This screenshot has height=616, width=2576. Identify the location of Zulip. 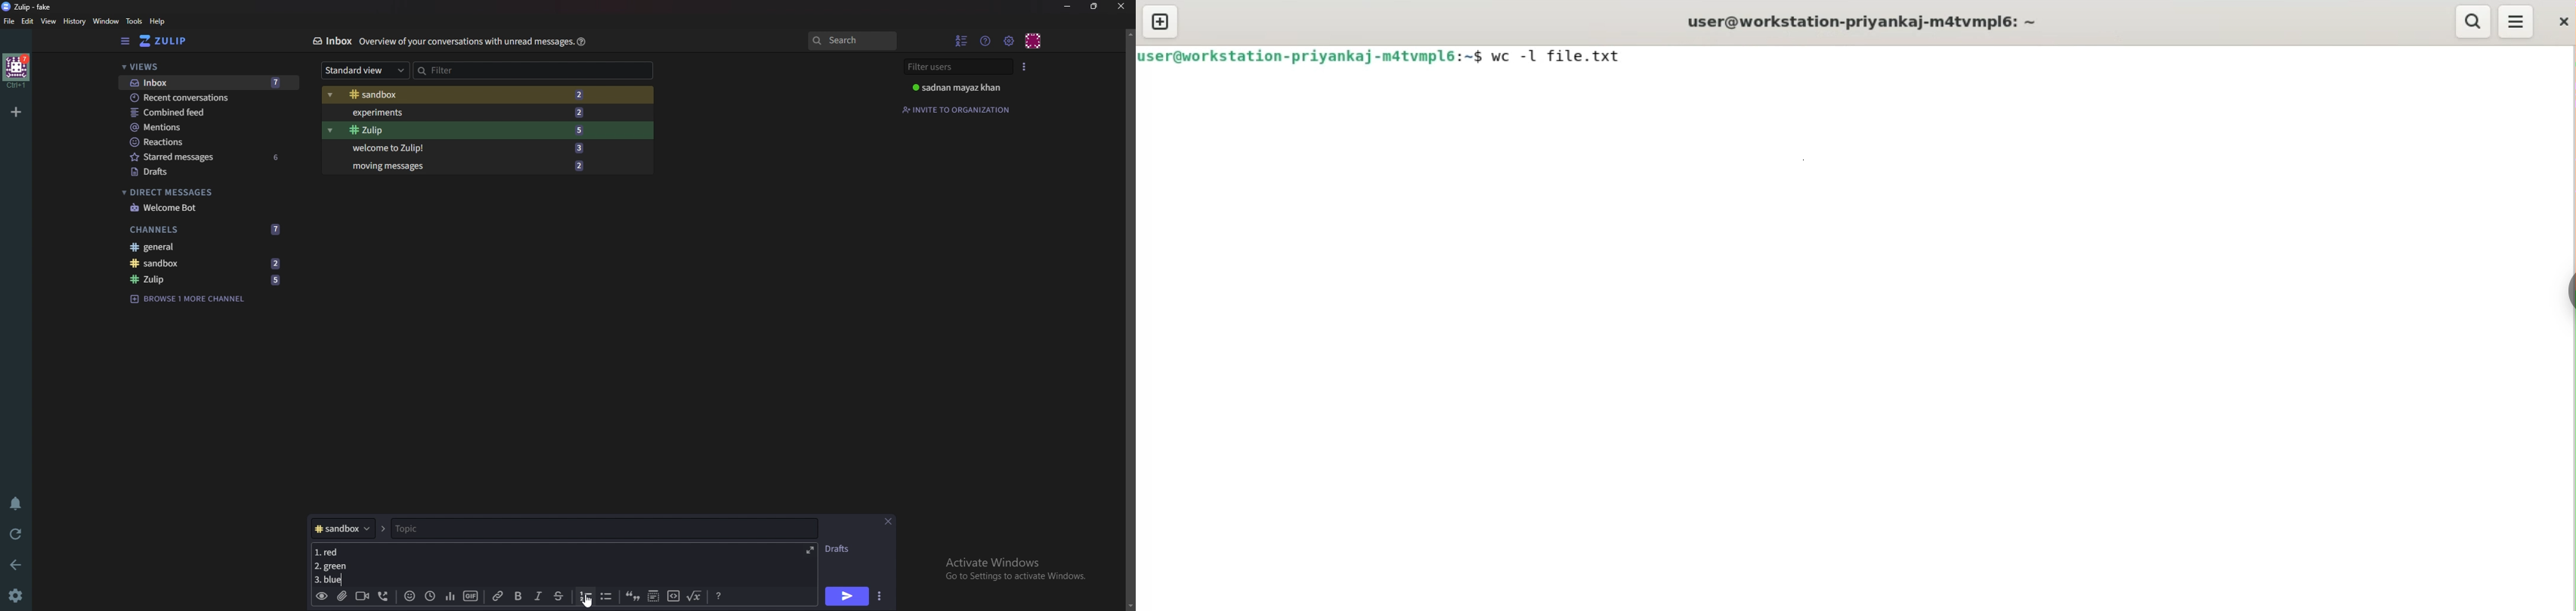
(463, 130).